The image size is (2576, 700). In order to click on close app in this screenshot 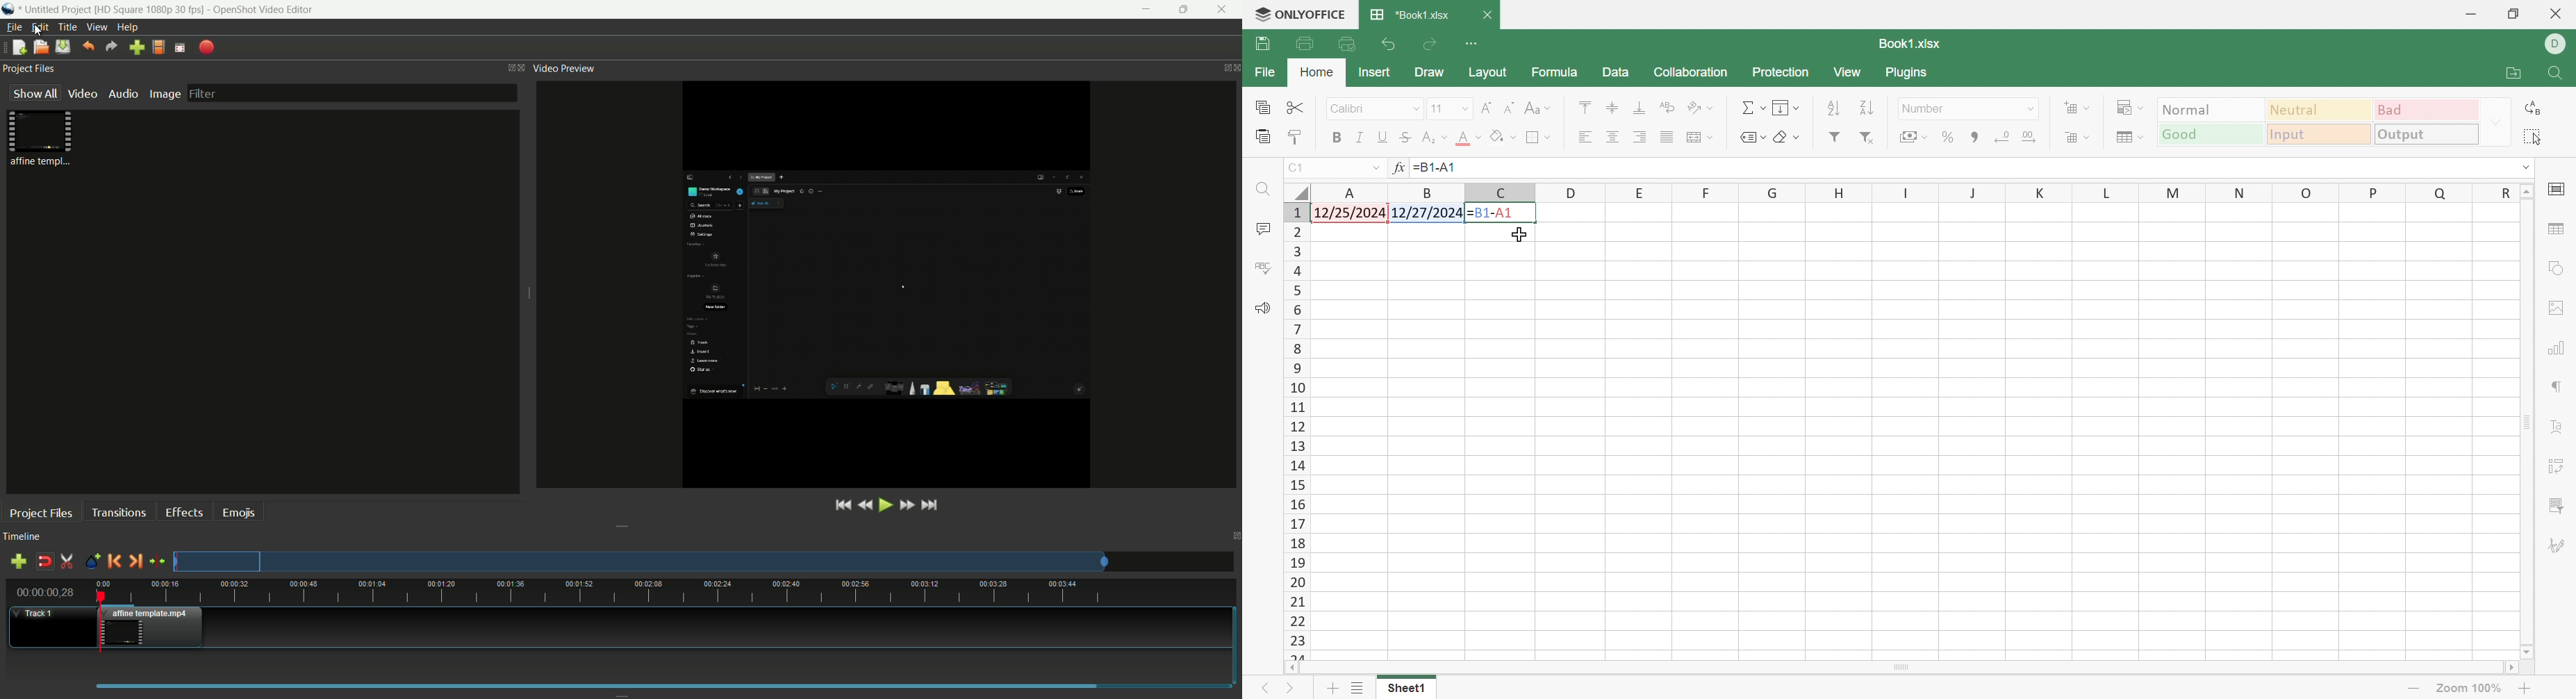, I will do `click(1224, 10)`.